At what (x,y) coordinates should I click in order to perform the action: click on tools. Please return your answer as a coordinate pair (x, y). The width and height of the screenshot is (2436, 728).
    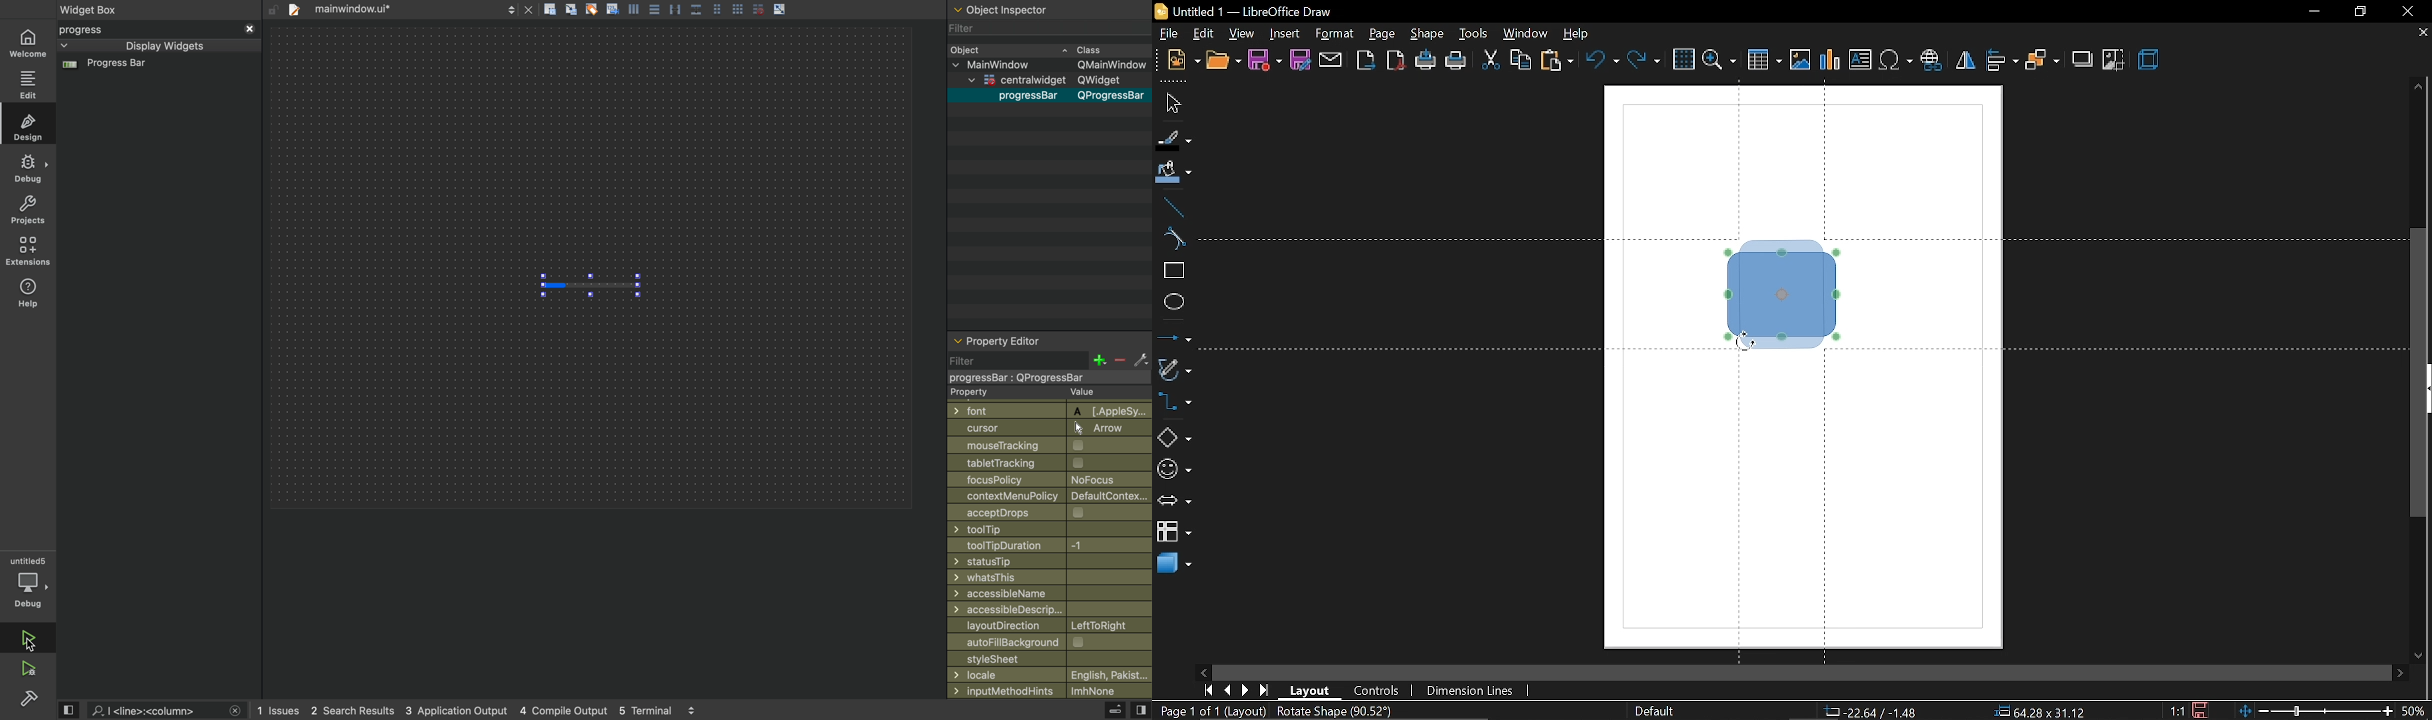
    Looking at the image, I should click on (1475, 34).